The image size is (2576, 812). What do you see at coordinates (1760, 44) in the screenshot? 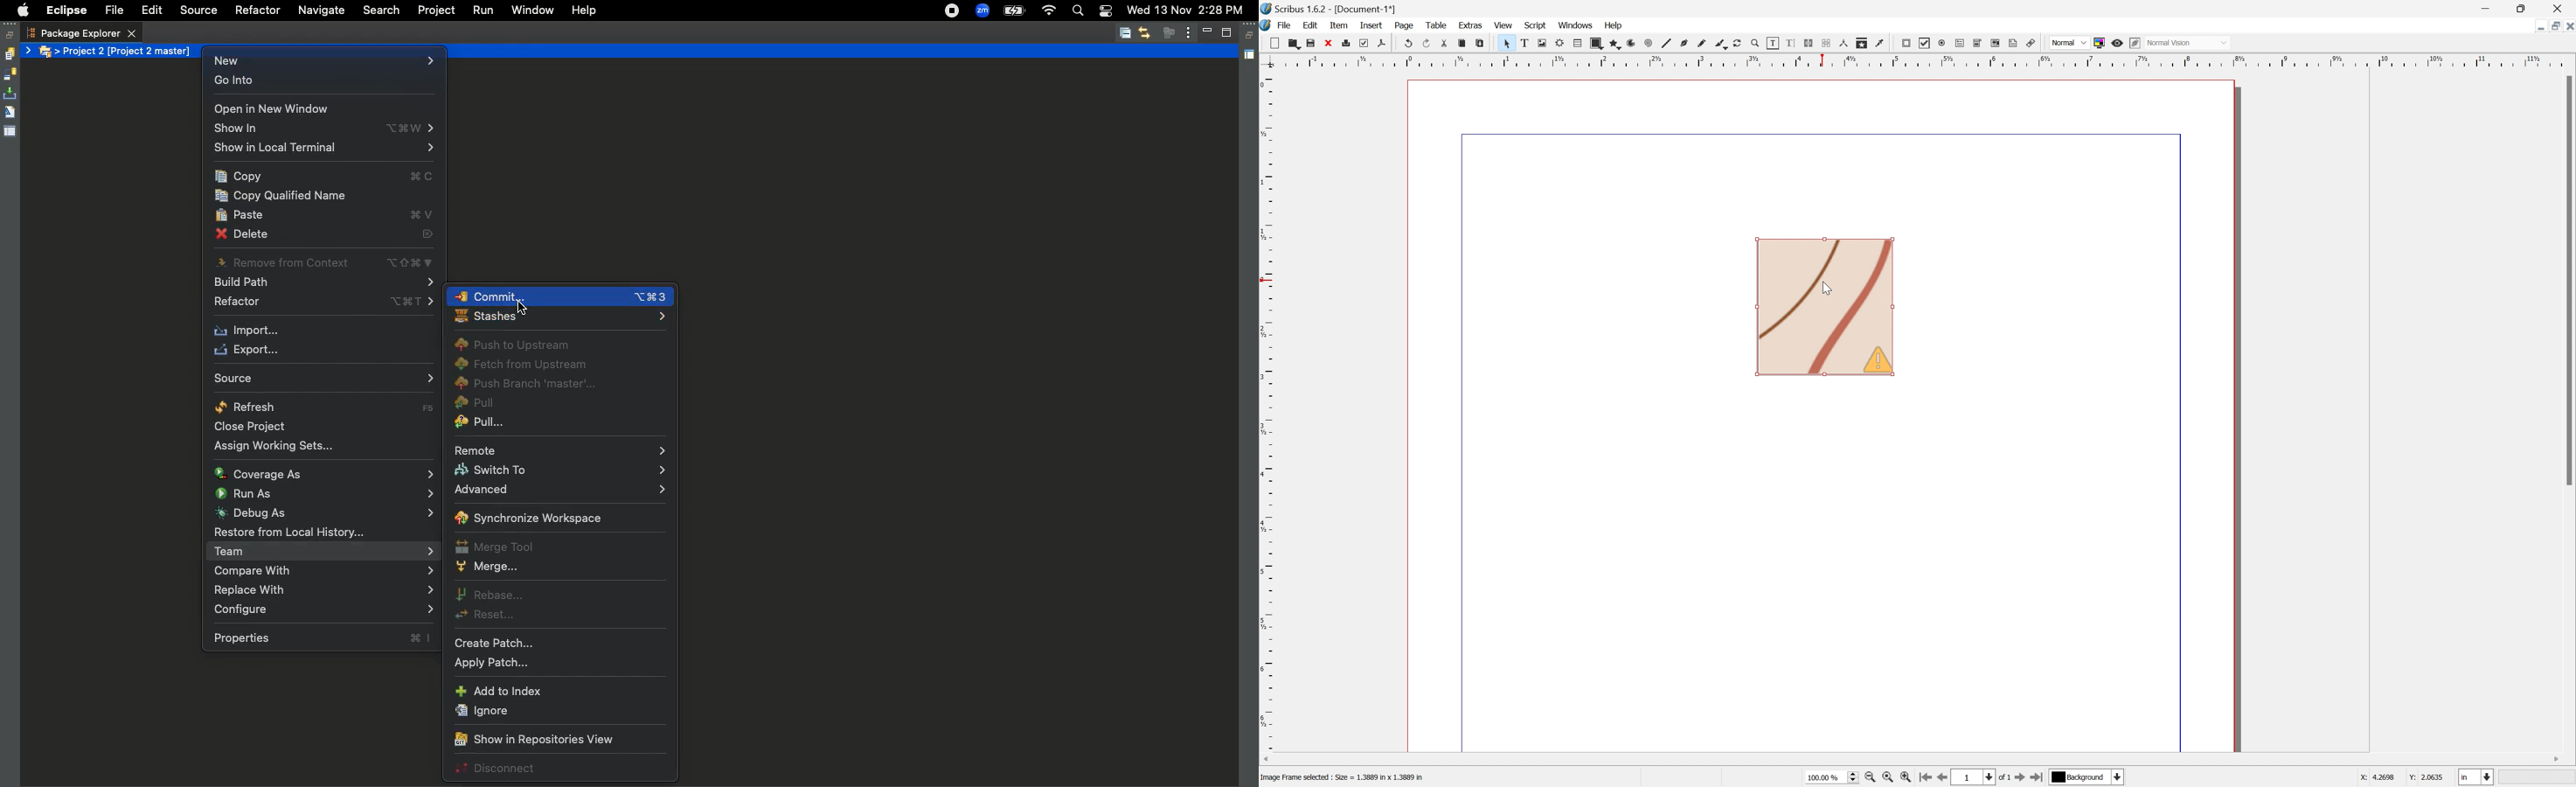
I see `Zoom in or out` at bounding box center [1760, 44].